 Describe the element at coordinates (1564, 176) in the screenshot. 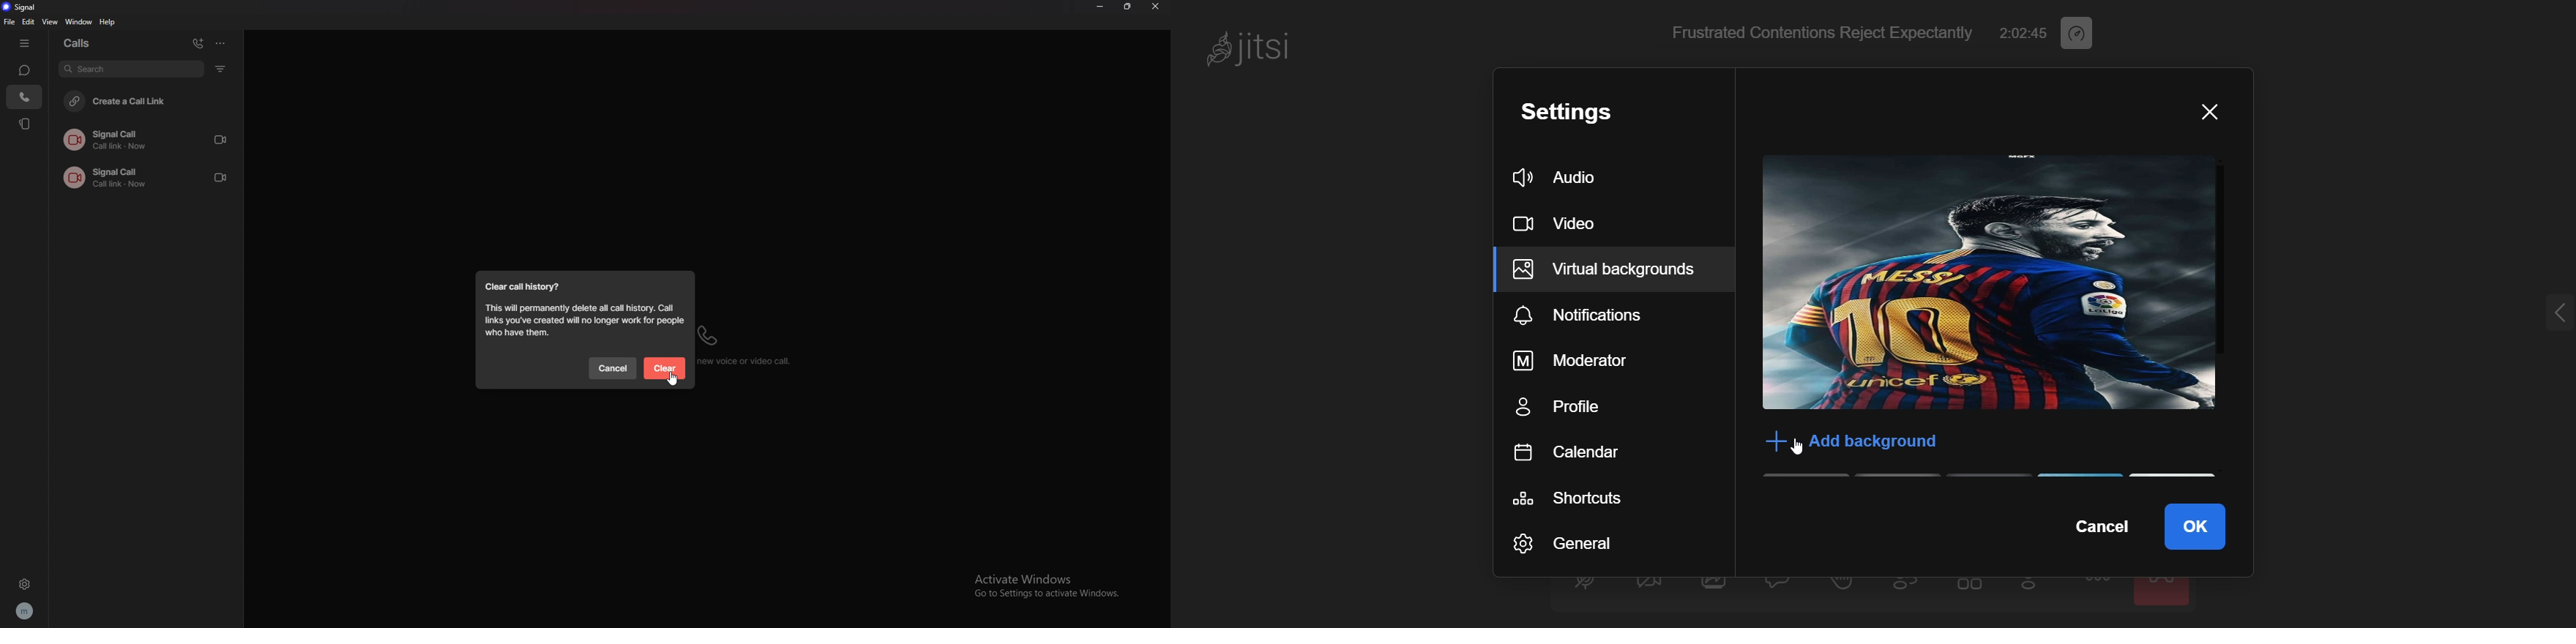

I see `audio` at that location.